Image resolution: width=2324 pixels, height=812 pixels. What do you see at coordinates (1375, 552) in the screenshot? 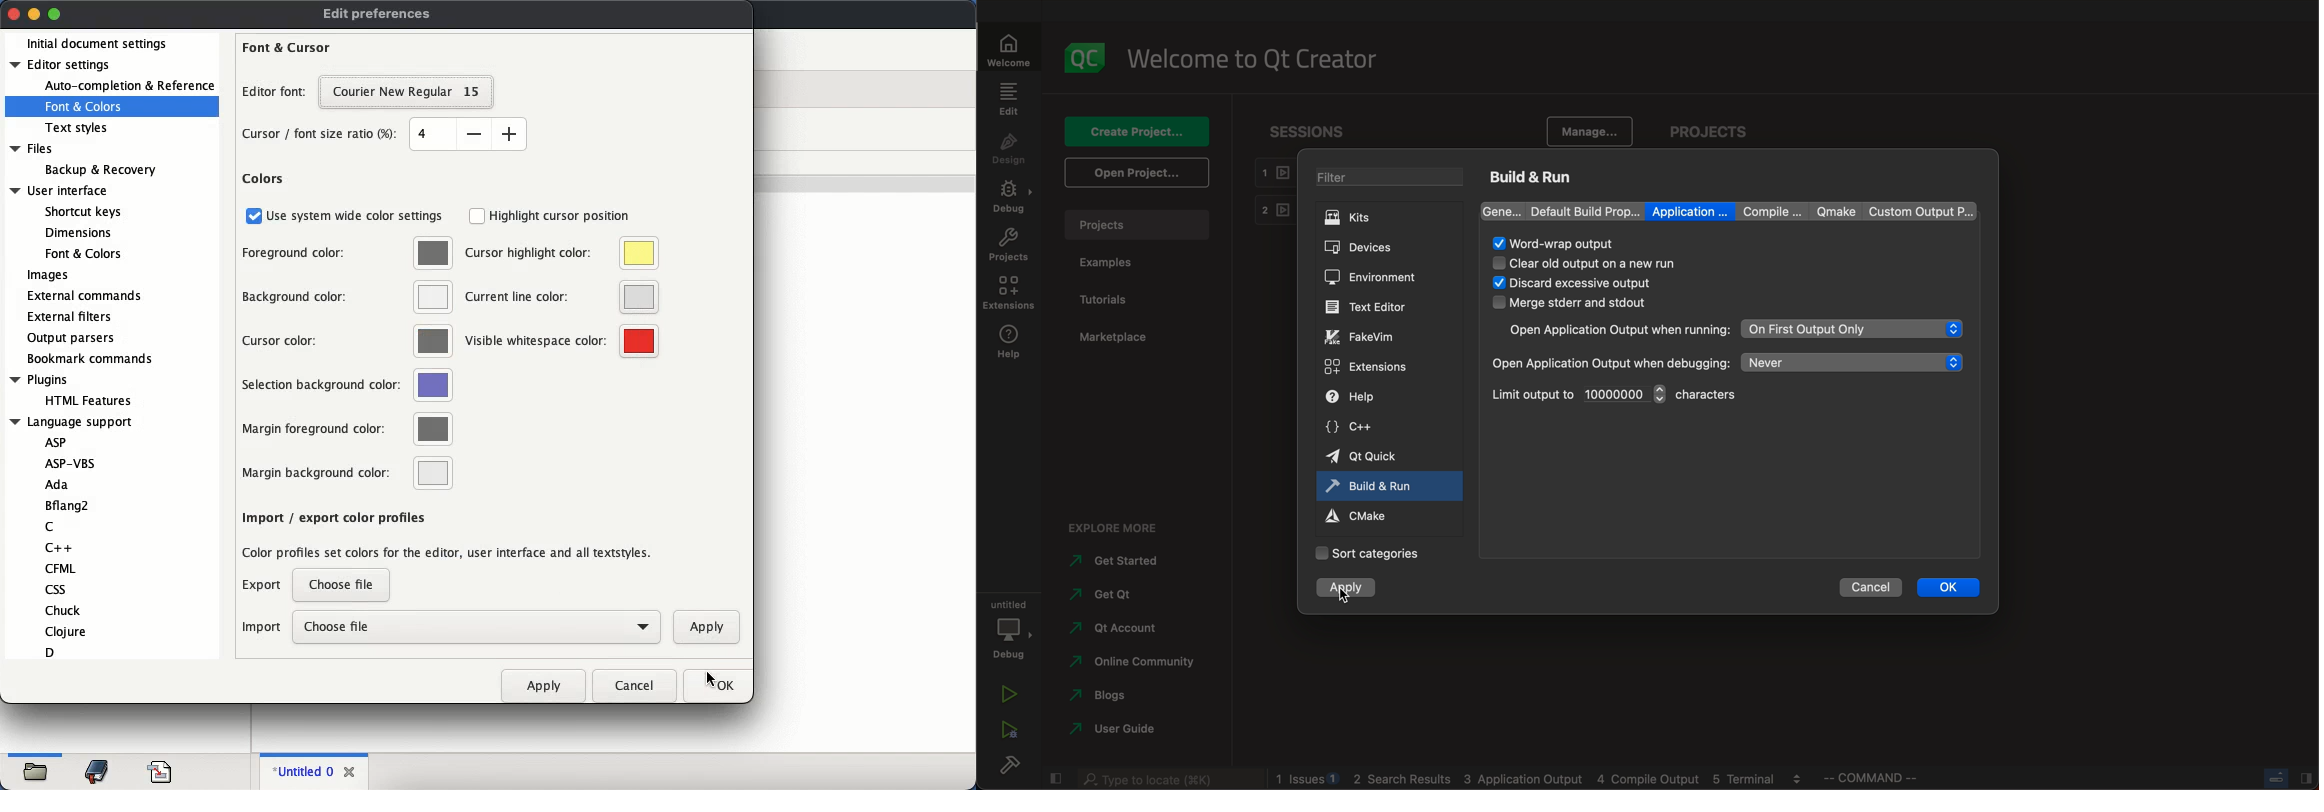
I see `Categories` at bounding box center [1375, 552].